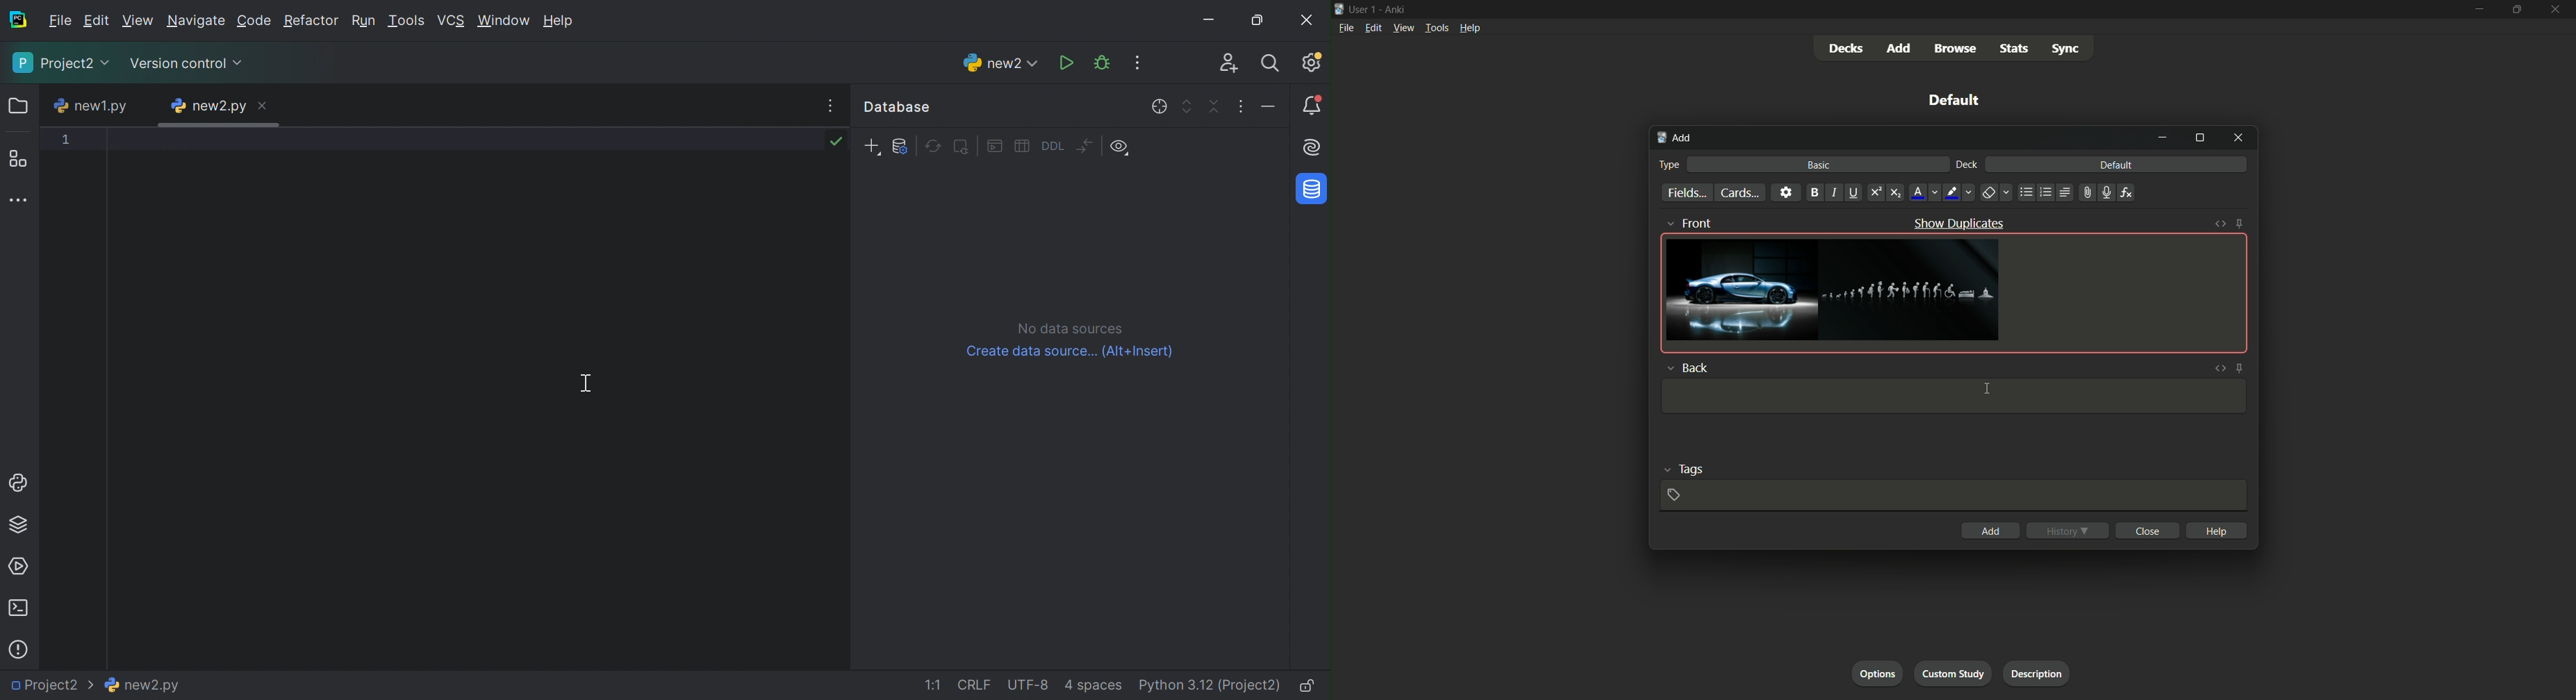  Describe the element at coordinates (2241, 368) in the screenshot. I see `toggle sticky` at that location.